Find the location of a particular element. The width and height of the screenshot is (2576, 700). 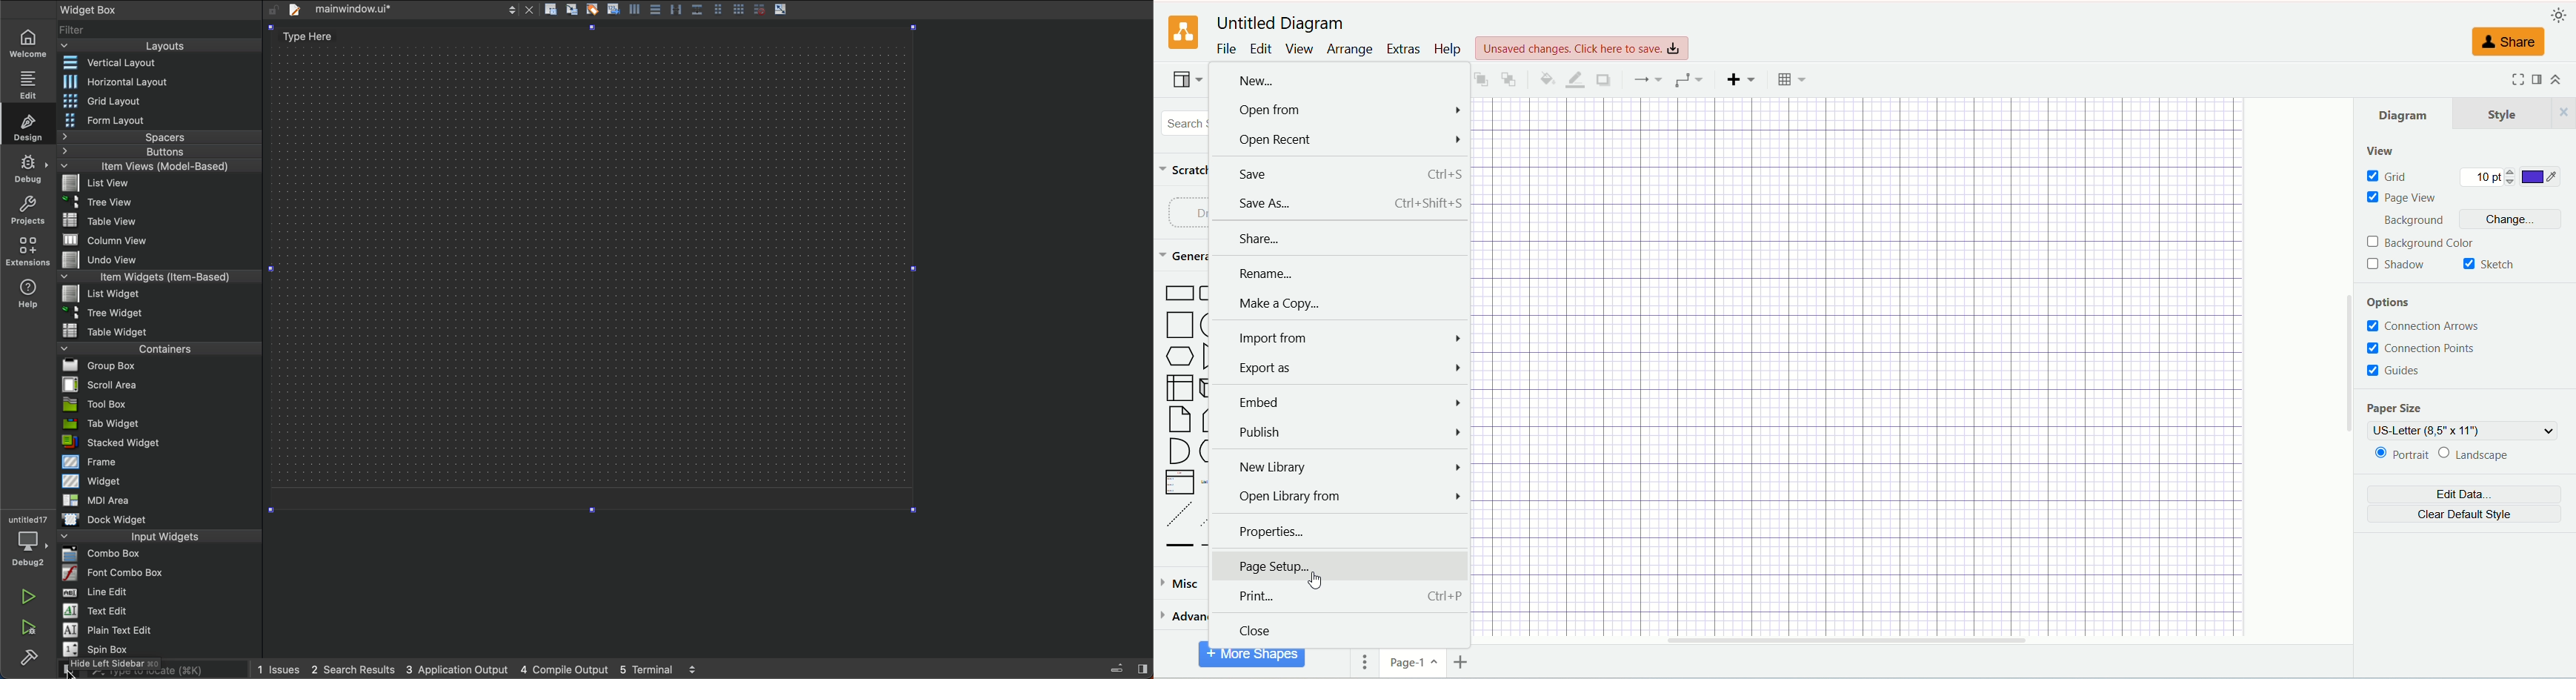

more shapes is located at coordinates (1253, 660).